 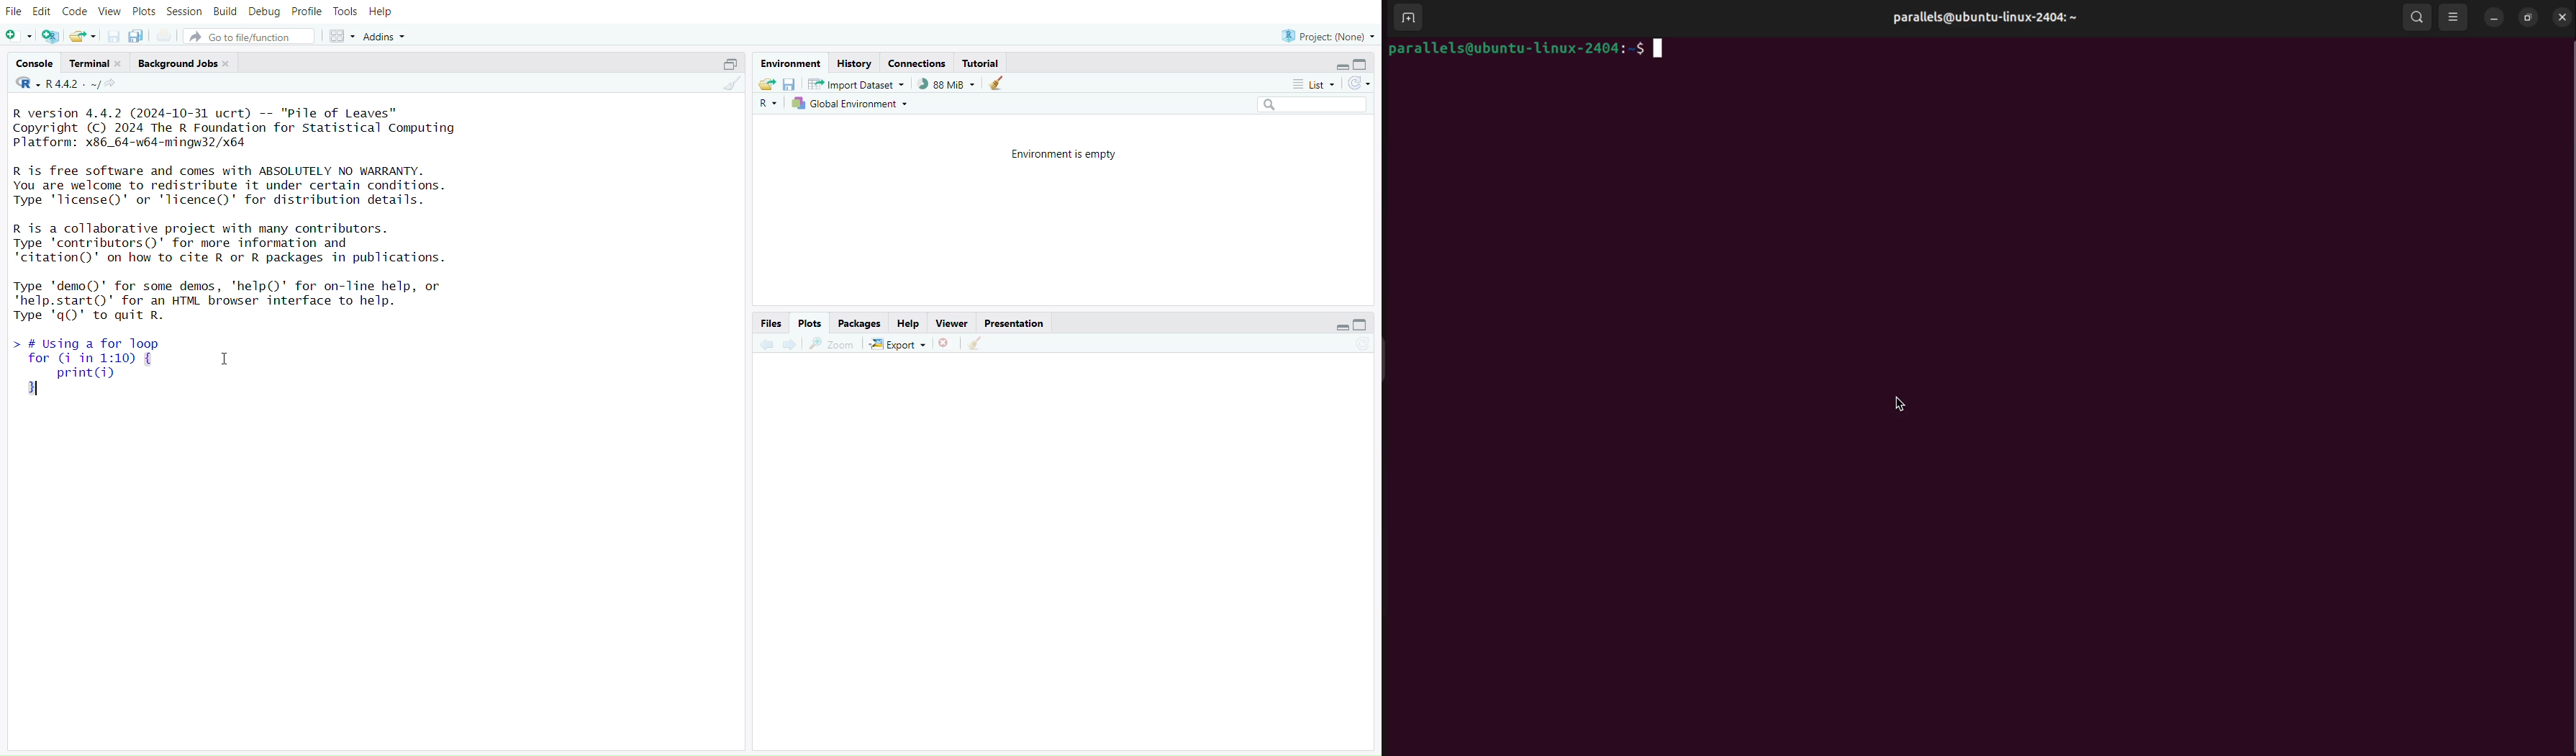 I want to click on files, so click(x=770, y=323).